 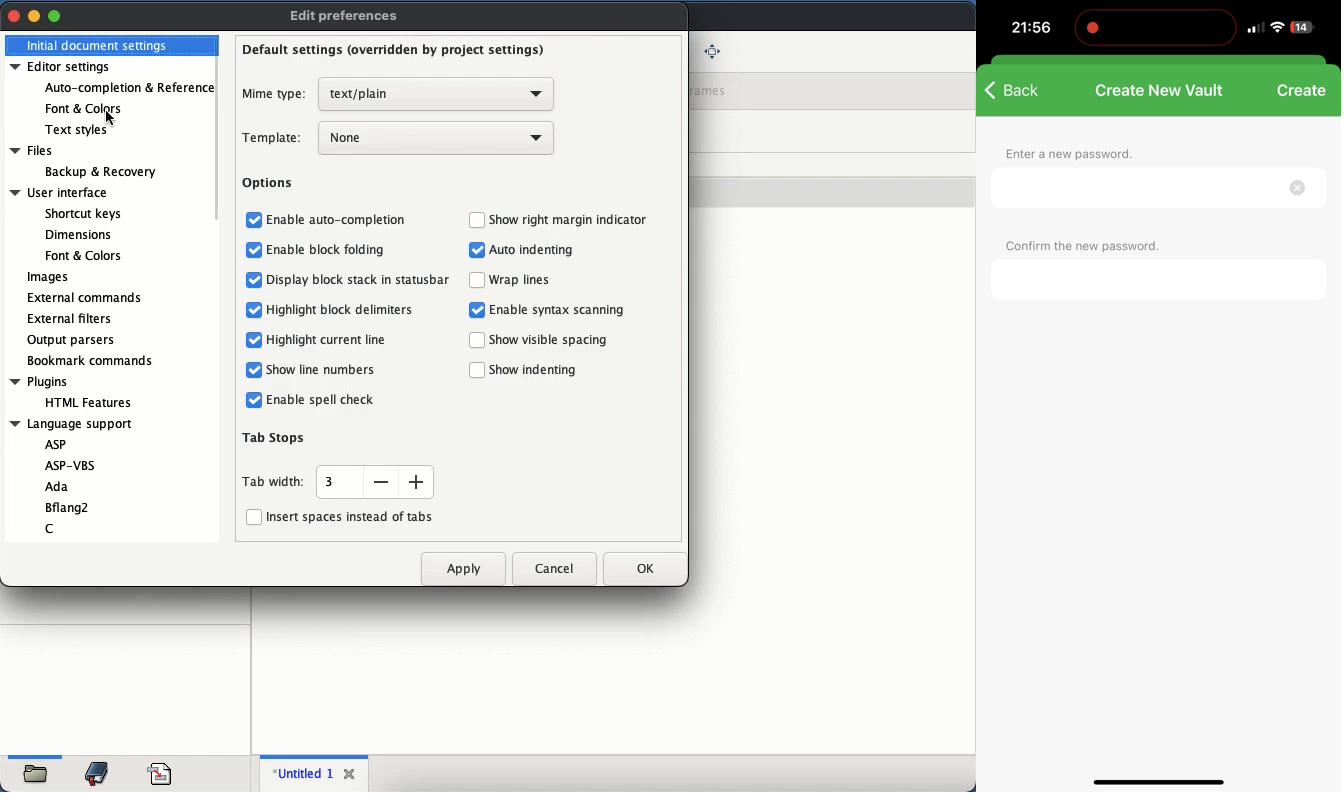 I want to click on Enable auto-completion, so click(x=340, y=221).